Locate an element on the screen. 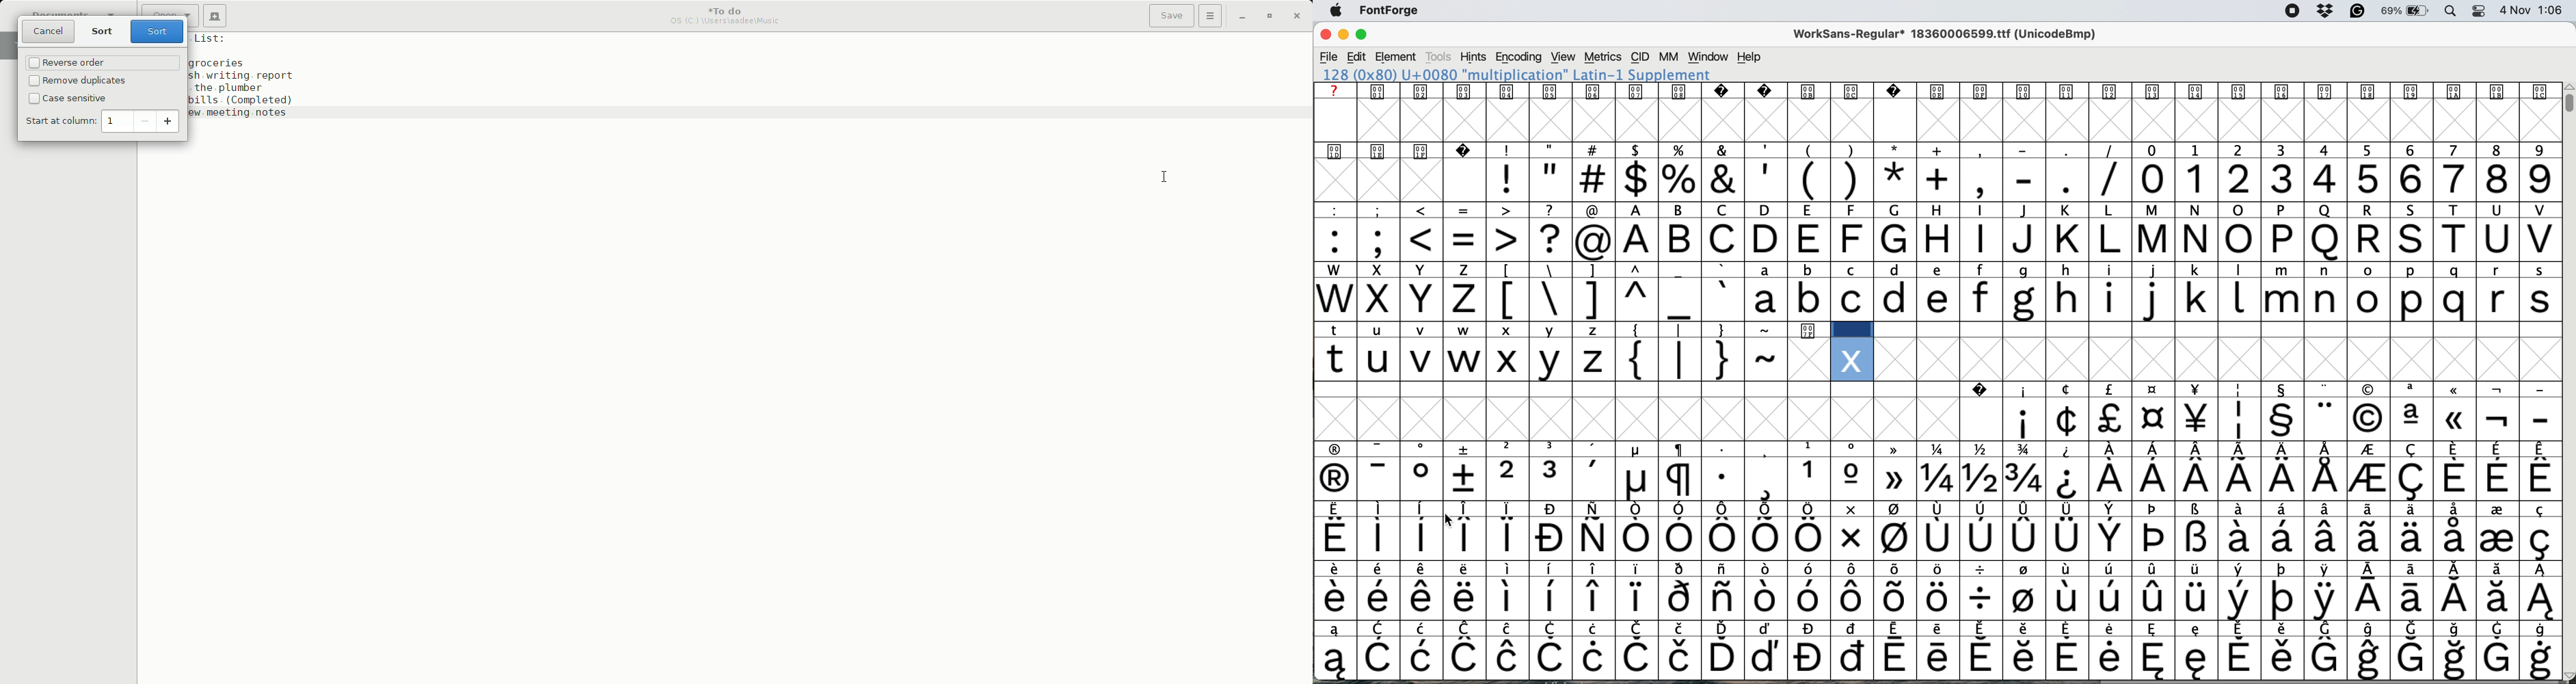 The width and height of the screenshot is (2576, 700). battery is located at coordinates (2405, 11).